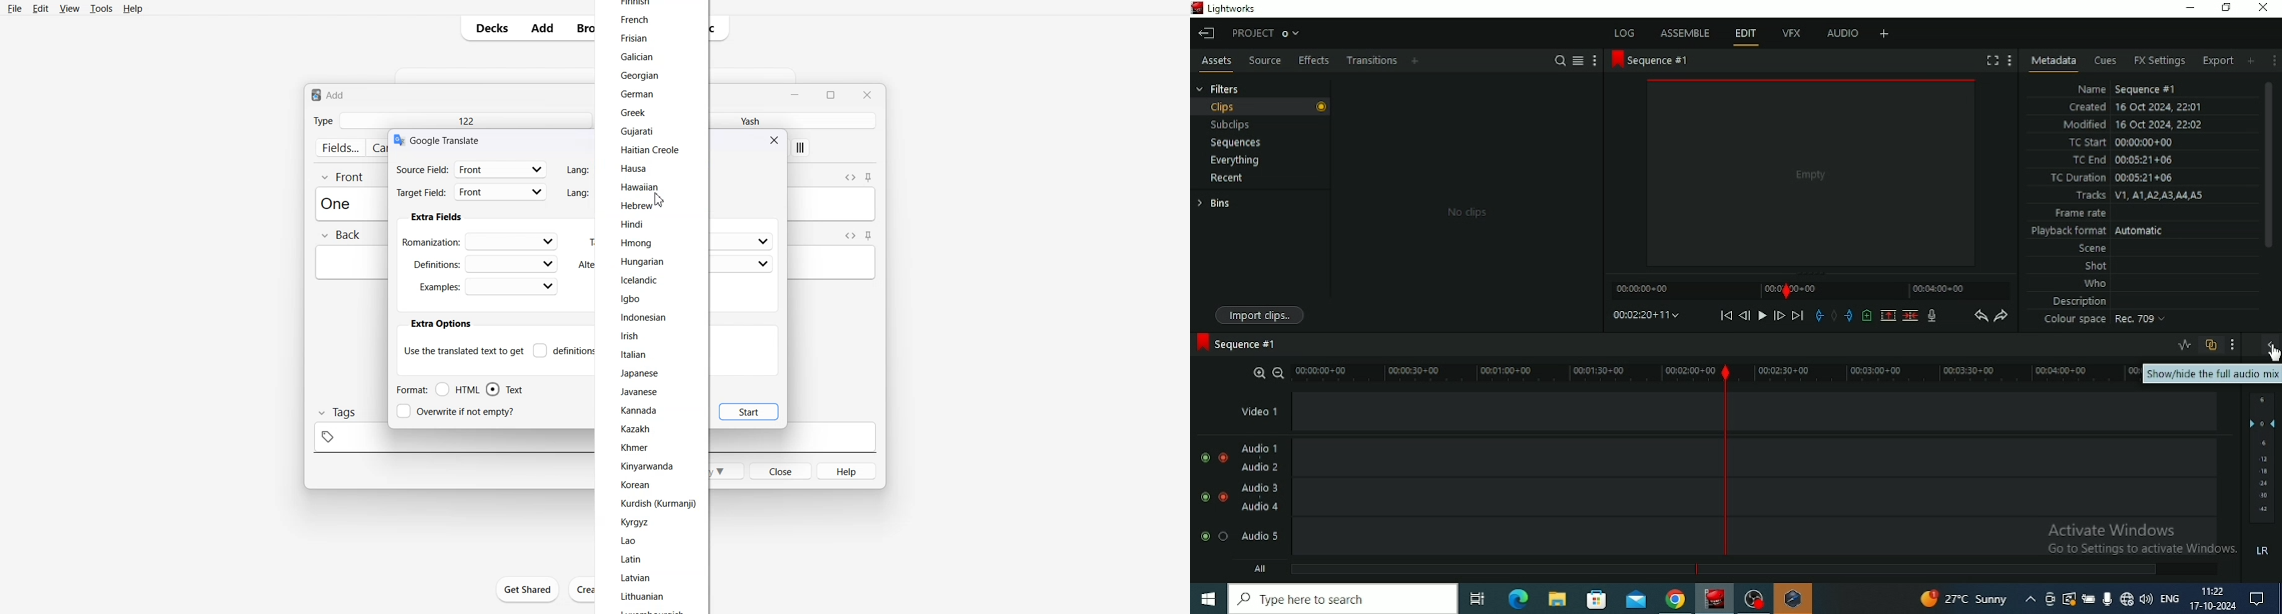 The width and height of the screenshot is (2296, 616). I want to click on Latin, so click(633, 559).